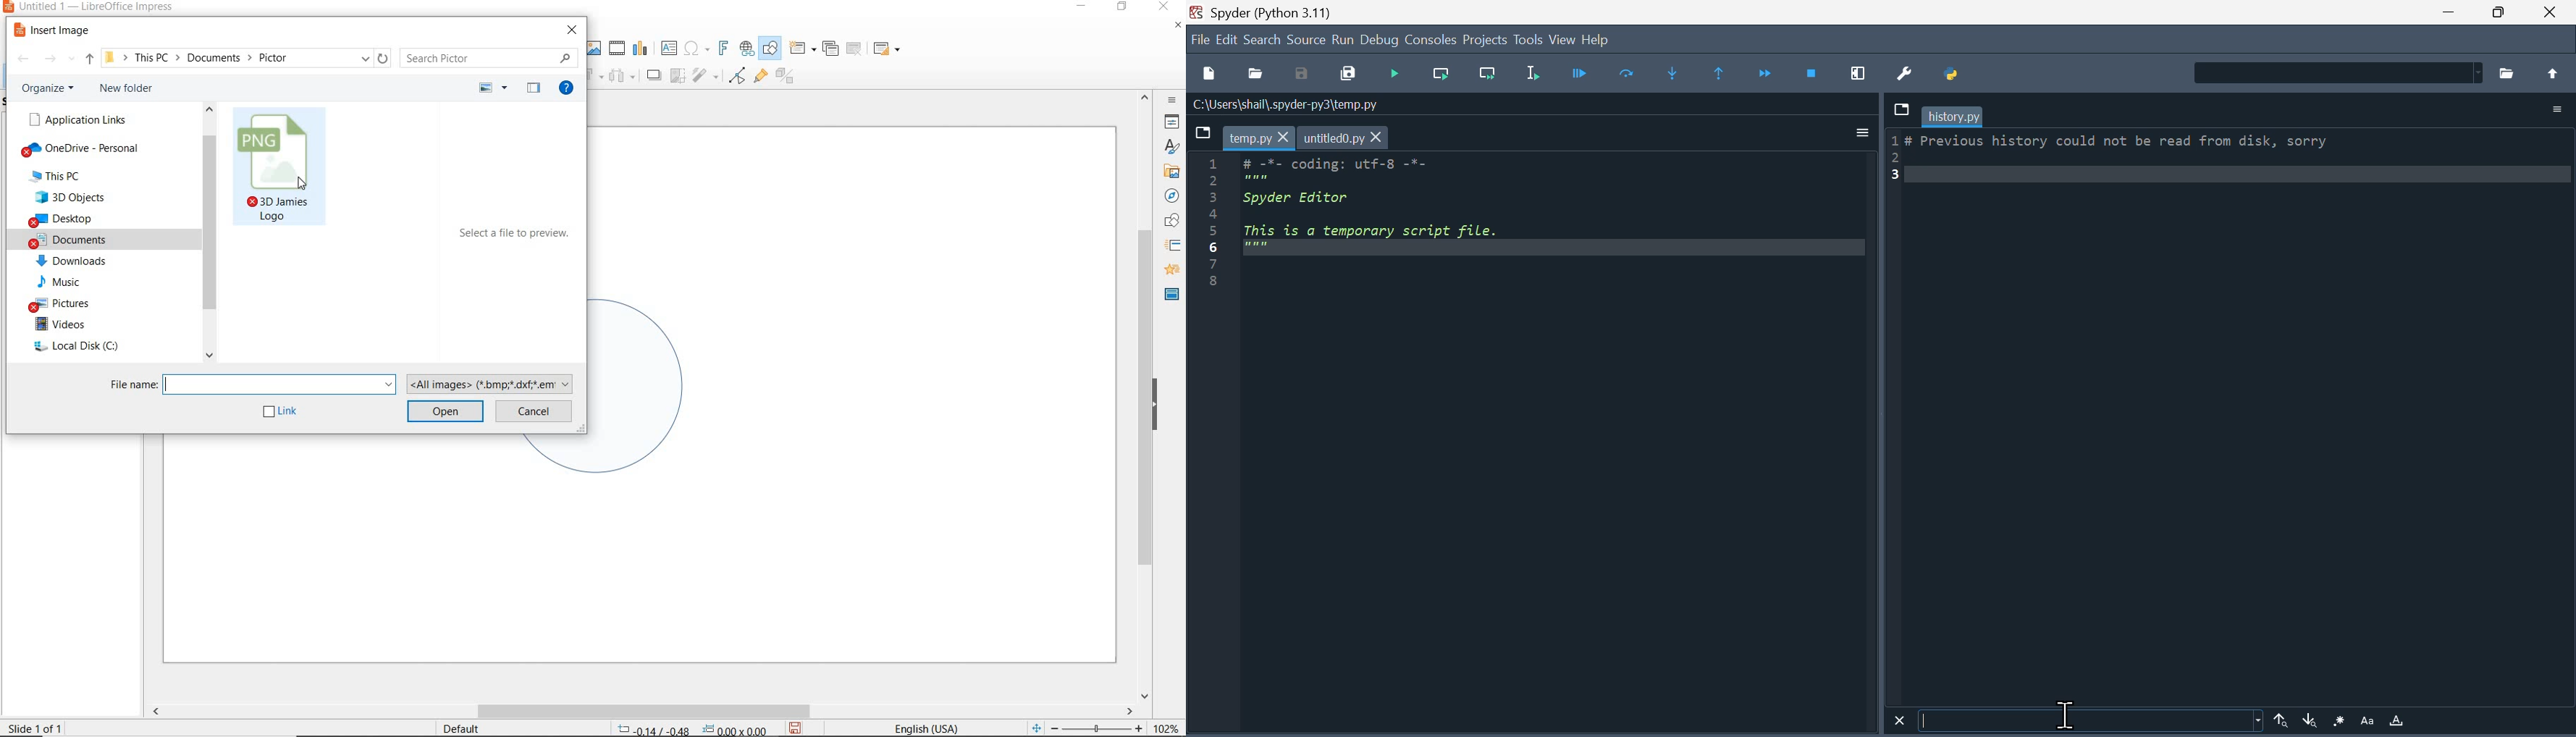 This screenshot has width=2576, height=756. I want to click on this PC, so click(71, 176).